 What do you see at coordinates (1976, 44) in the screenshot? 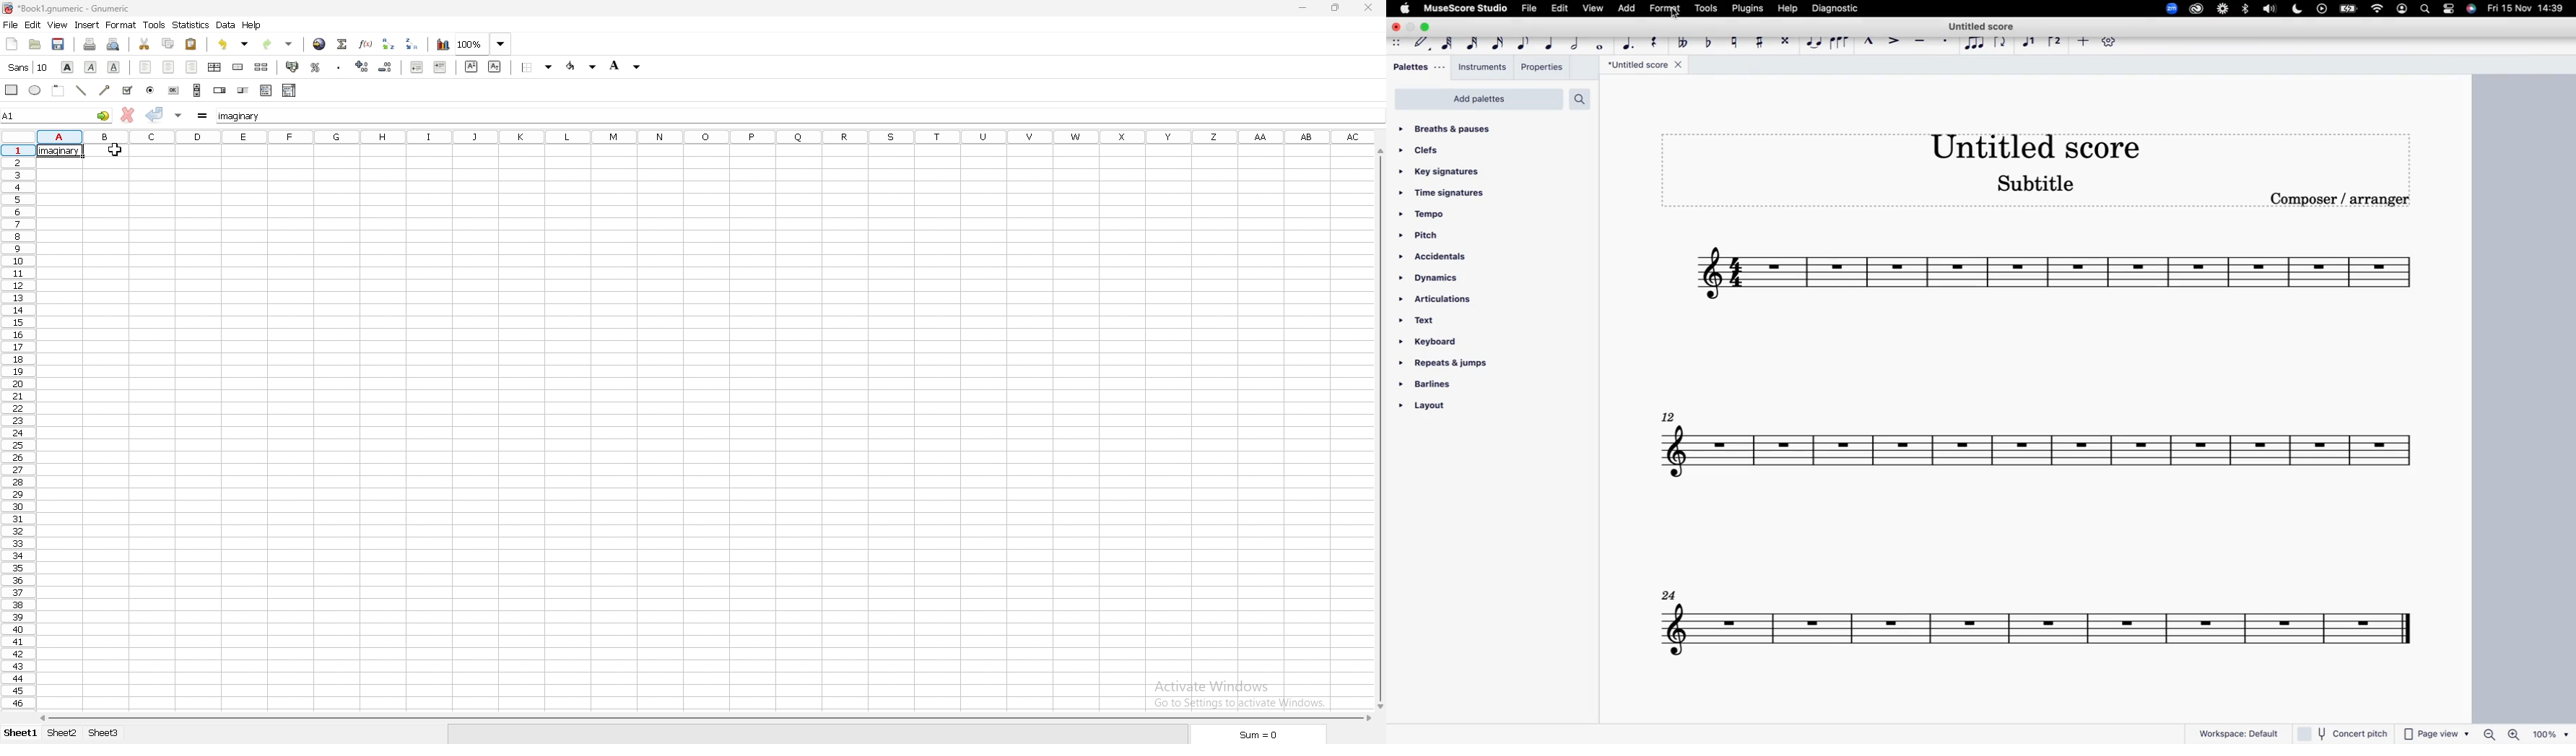
I see `tuplet` at bounding box center [1976, 44].